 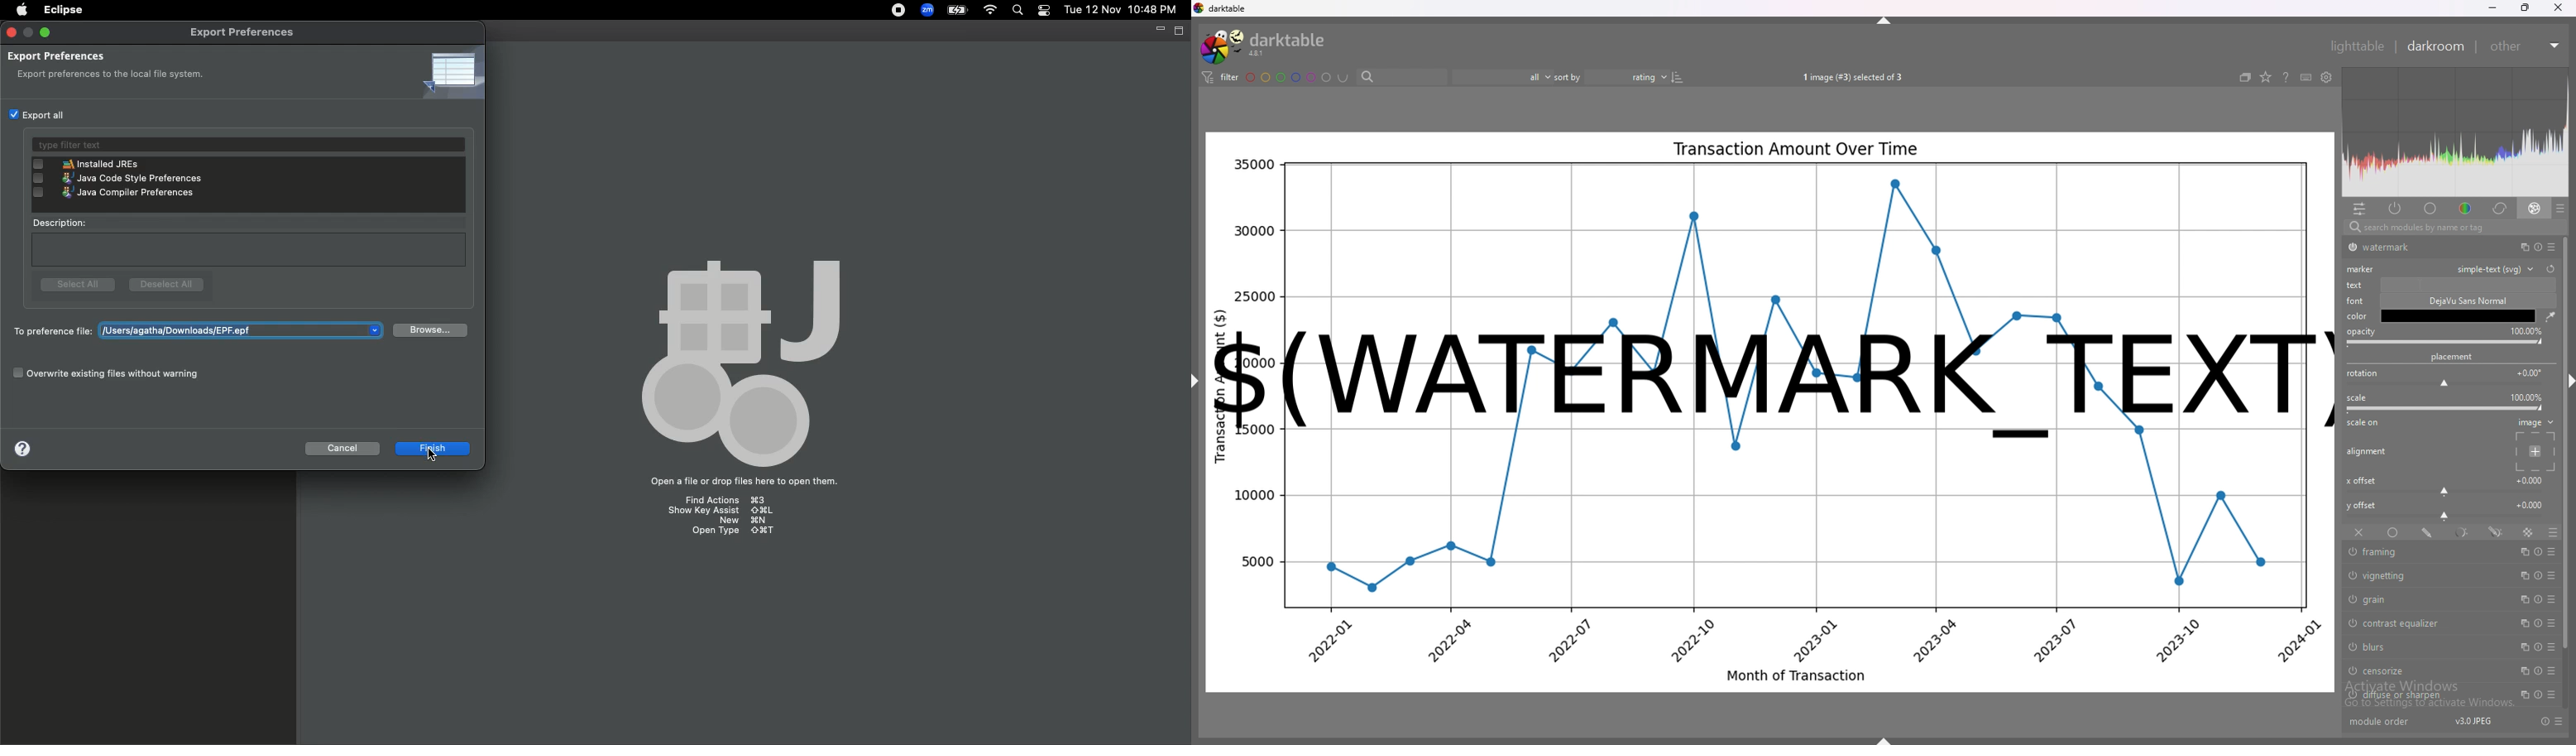 I want to click on roation, so click(x=2362, y=374).